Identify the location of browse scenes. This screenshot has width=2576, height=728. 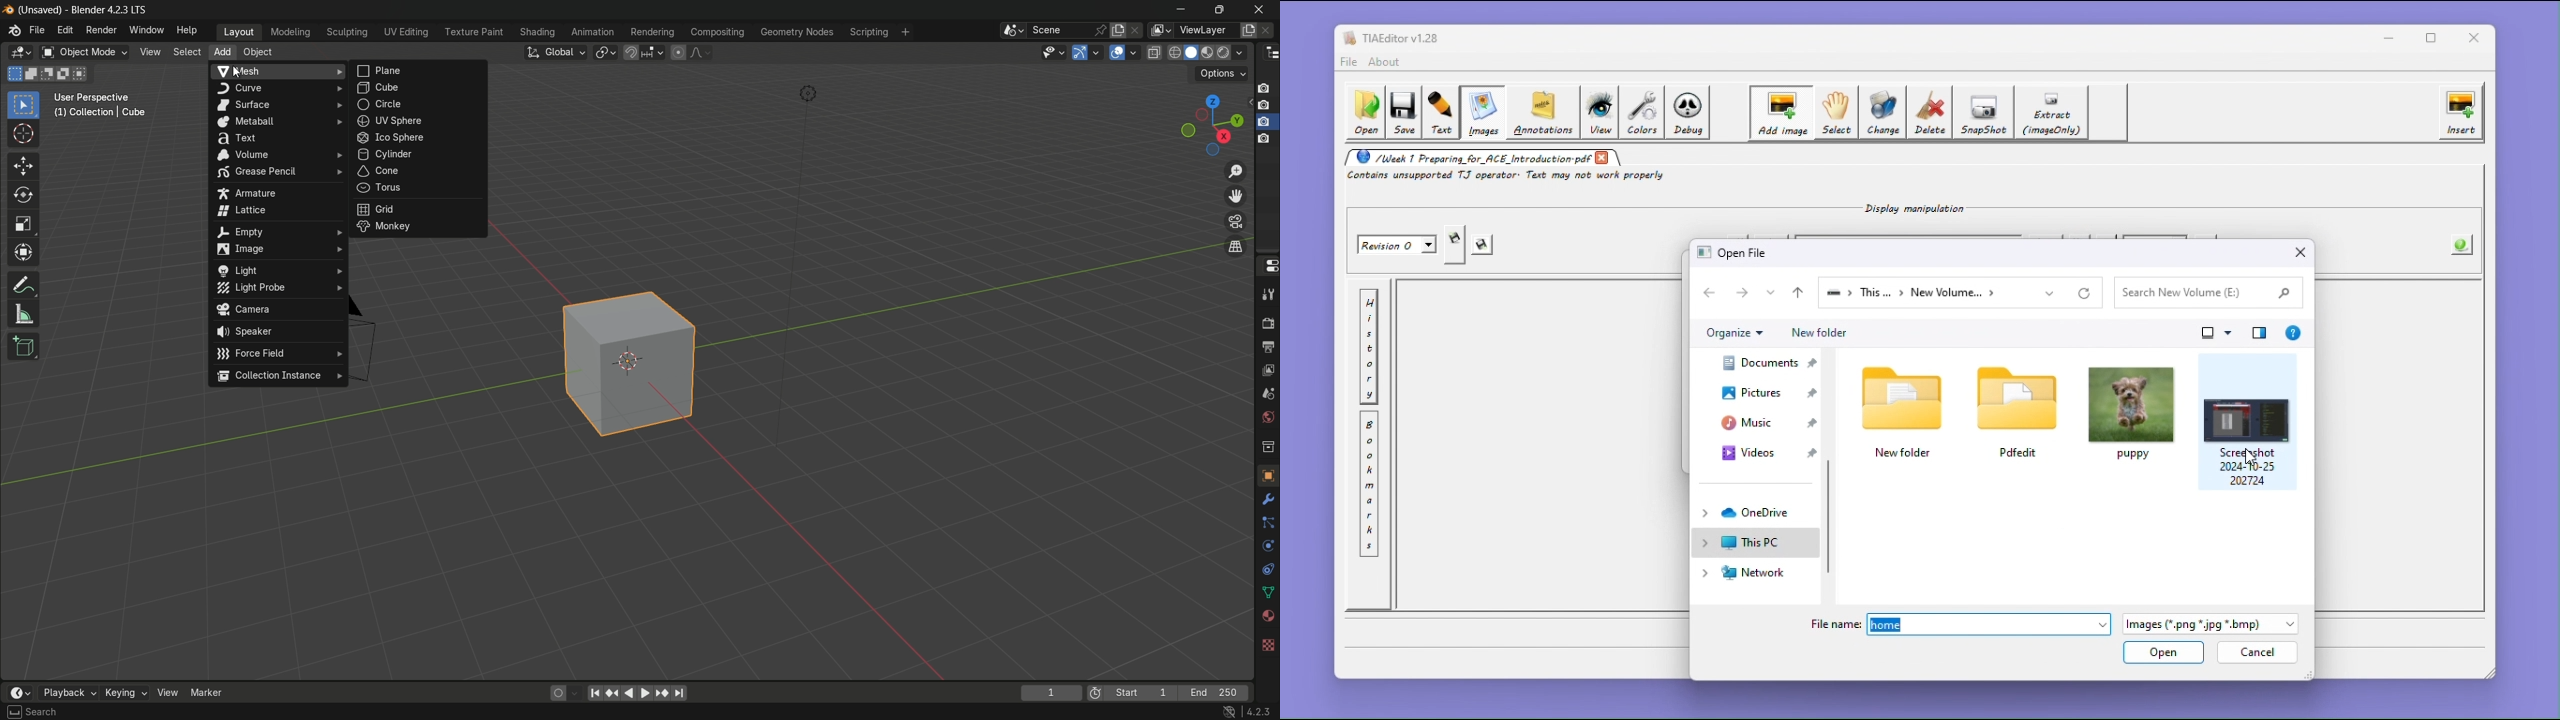
(1013, 31).